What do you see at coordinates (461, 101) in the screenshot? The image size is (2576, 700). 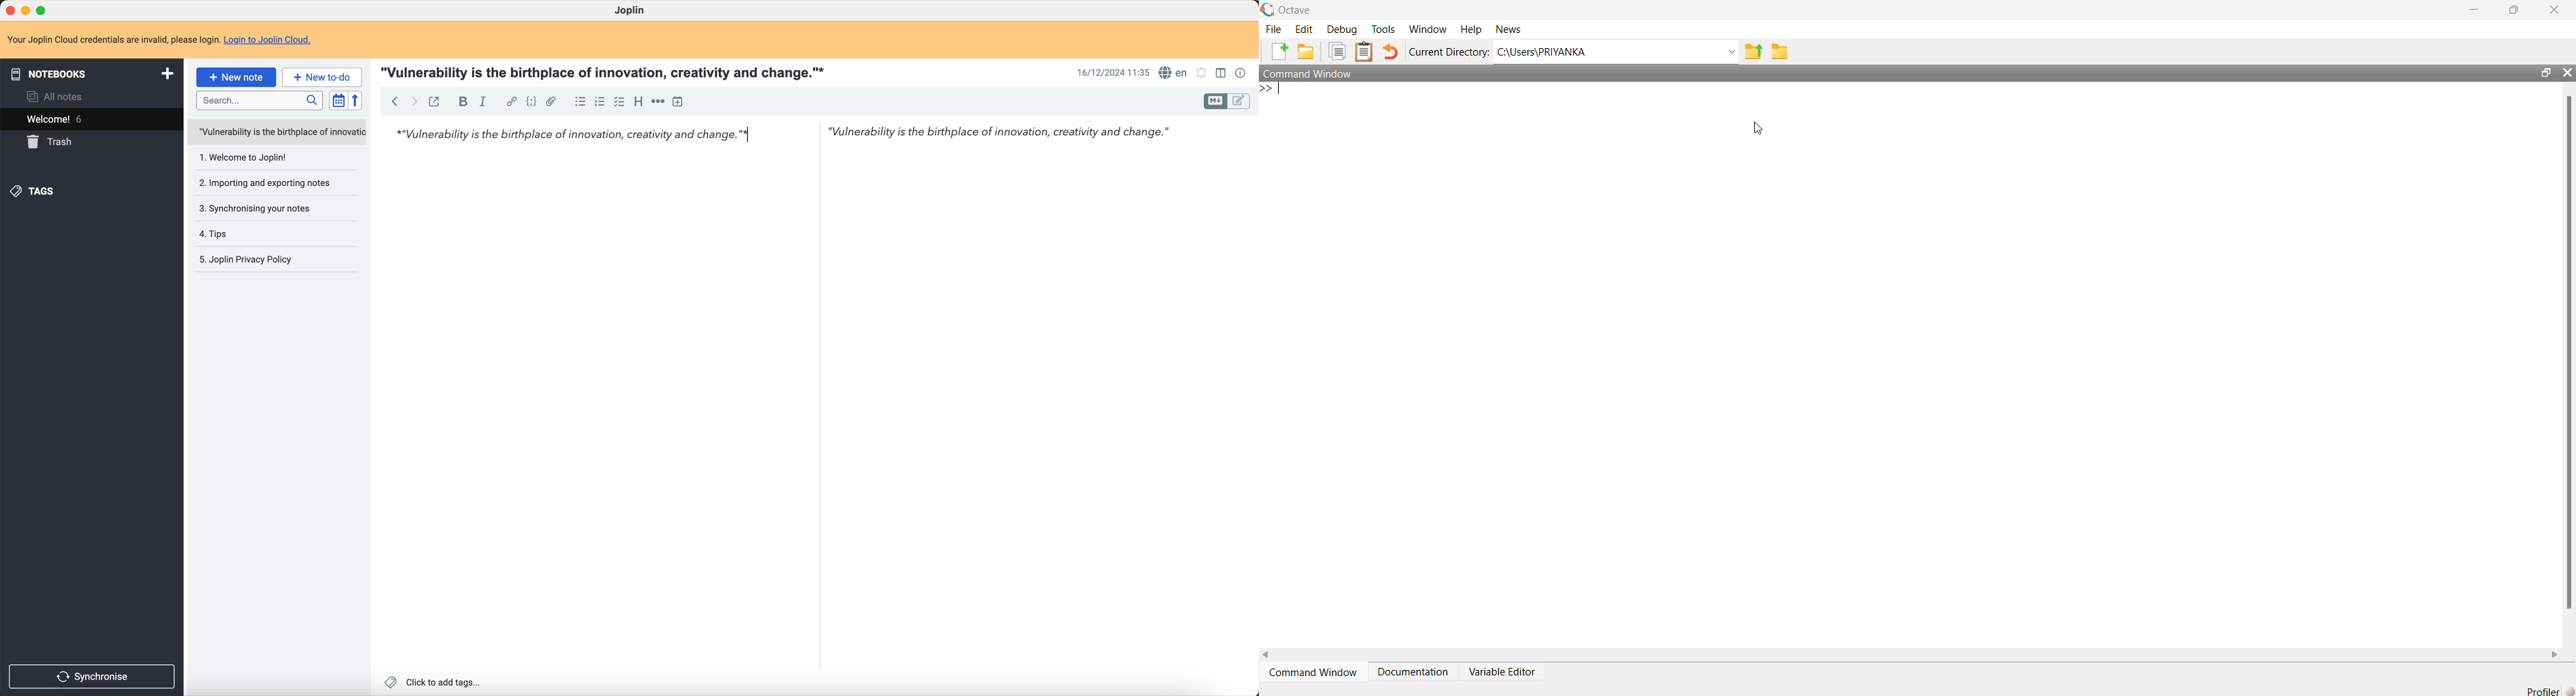 I see `bold` at bounding box center [461, 101].